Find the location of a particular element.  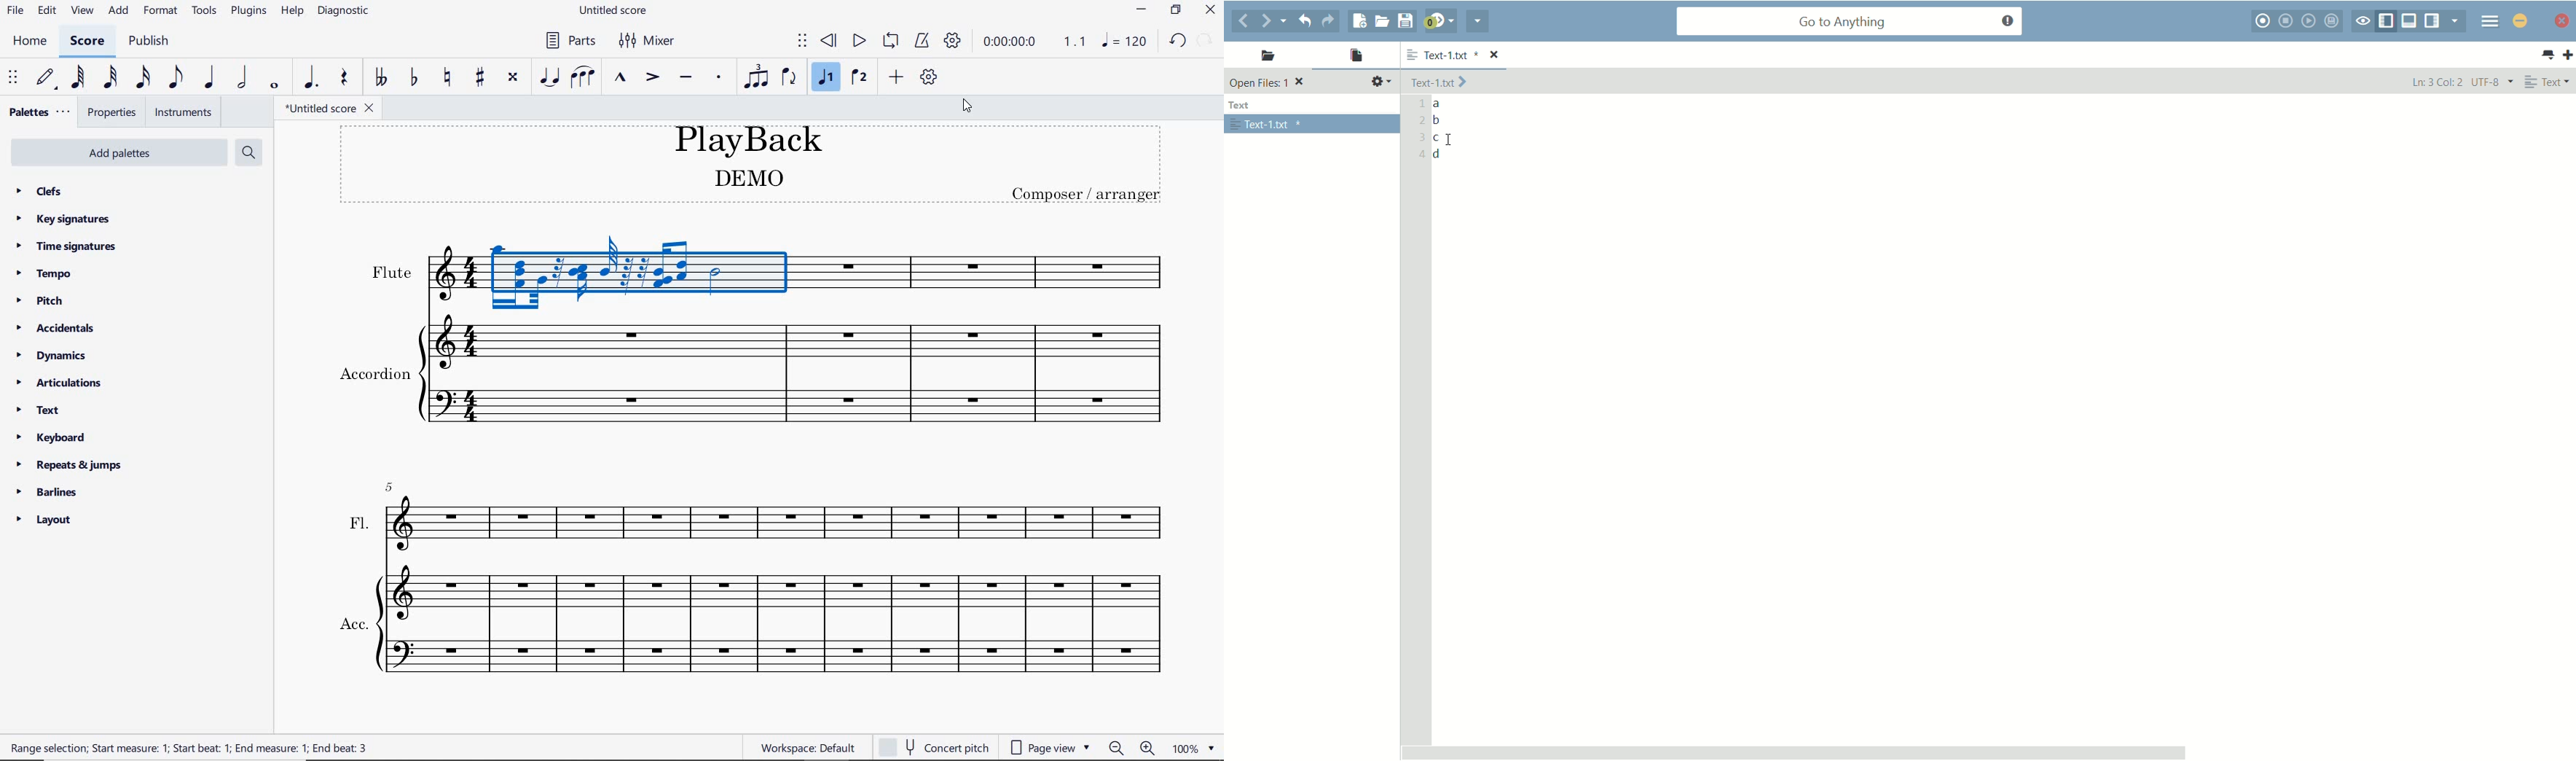

share current file is located at coordinates (1477, 23).